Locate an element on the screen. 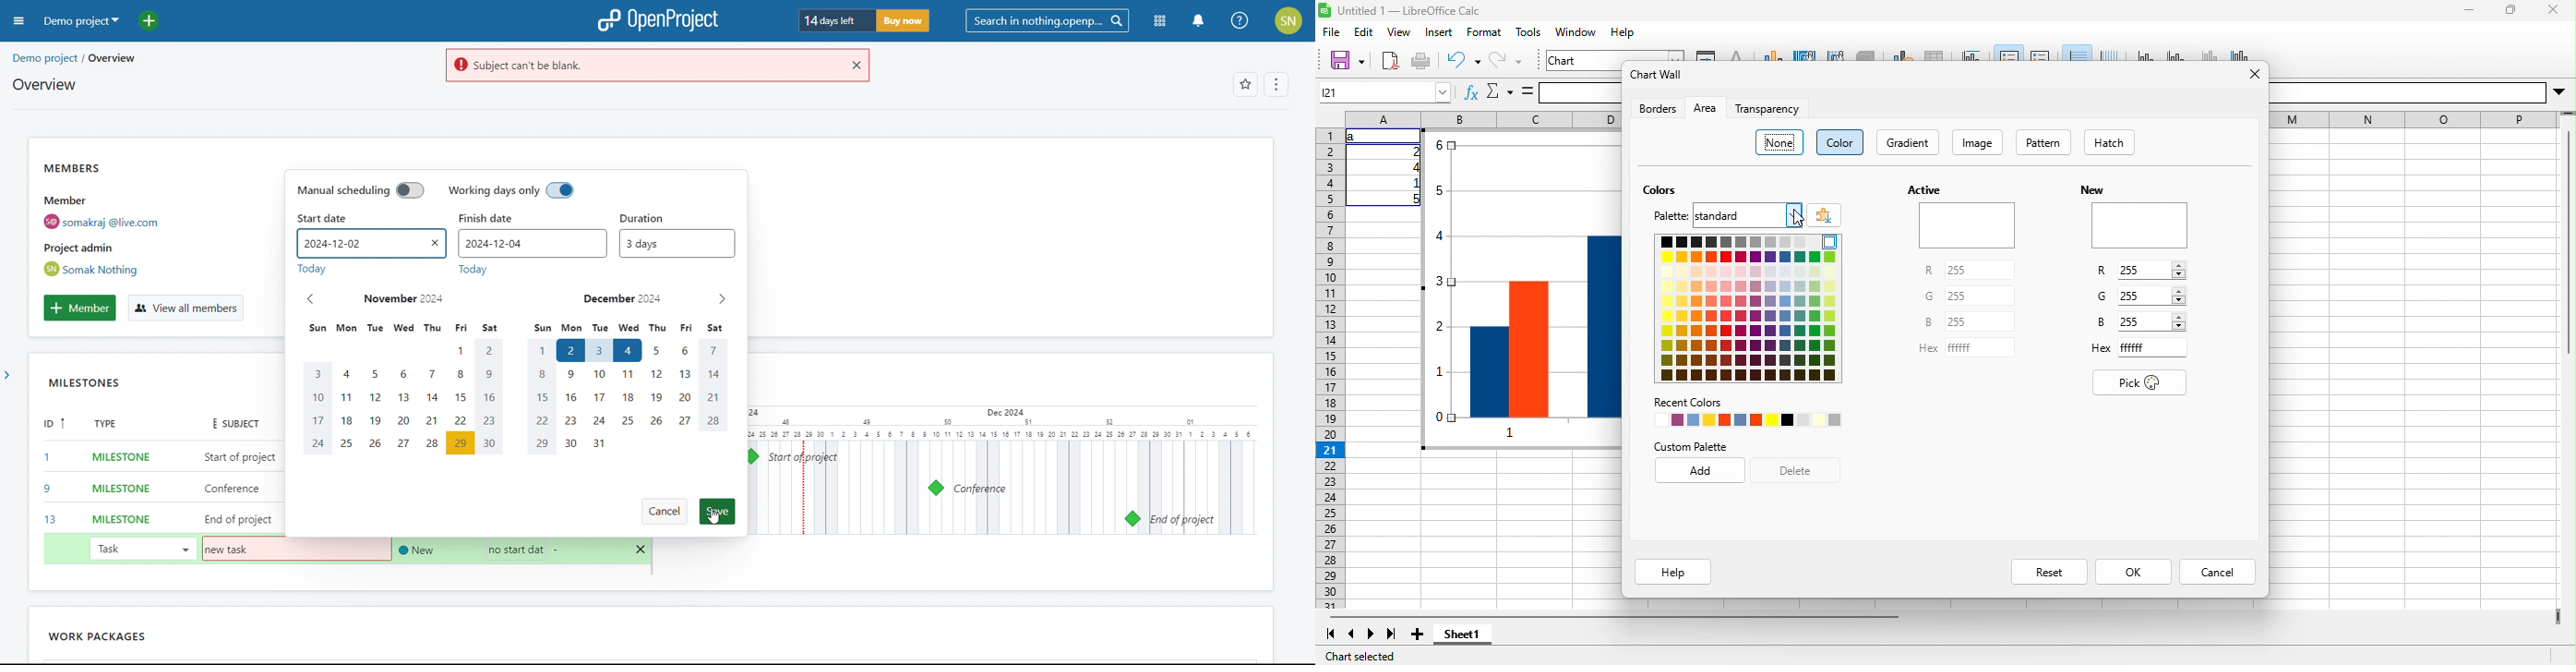 This screenshot has height=672, width=2576. Hex is located at coordinates (2102, 348).